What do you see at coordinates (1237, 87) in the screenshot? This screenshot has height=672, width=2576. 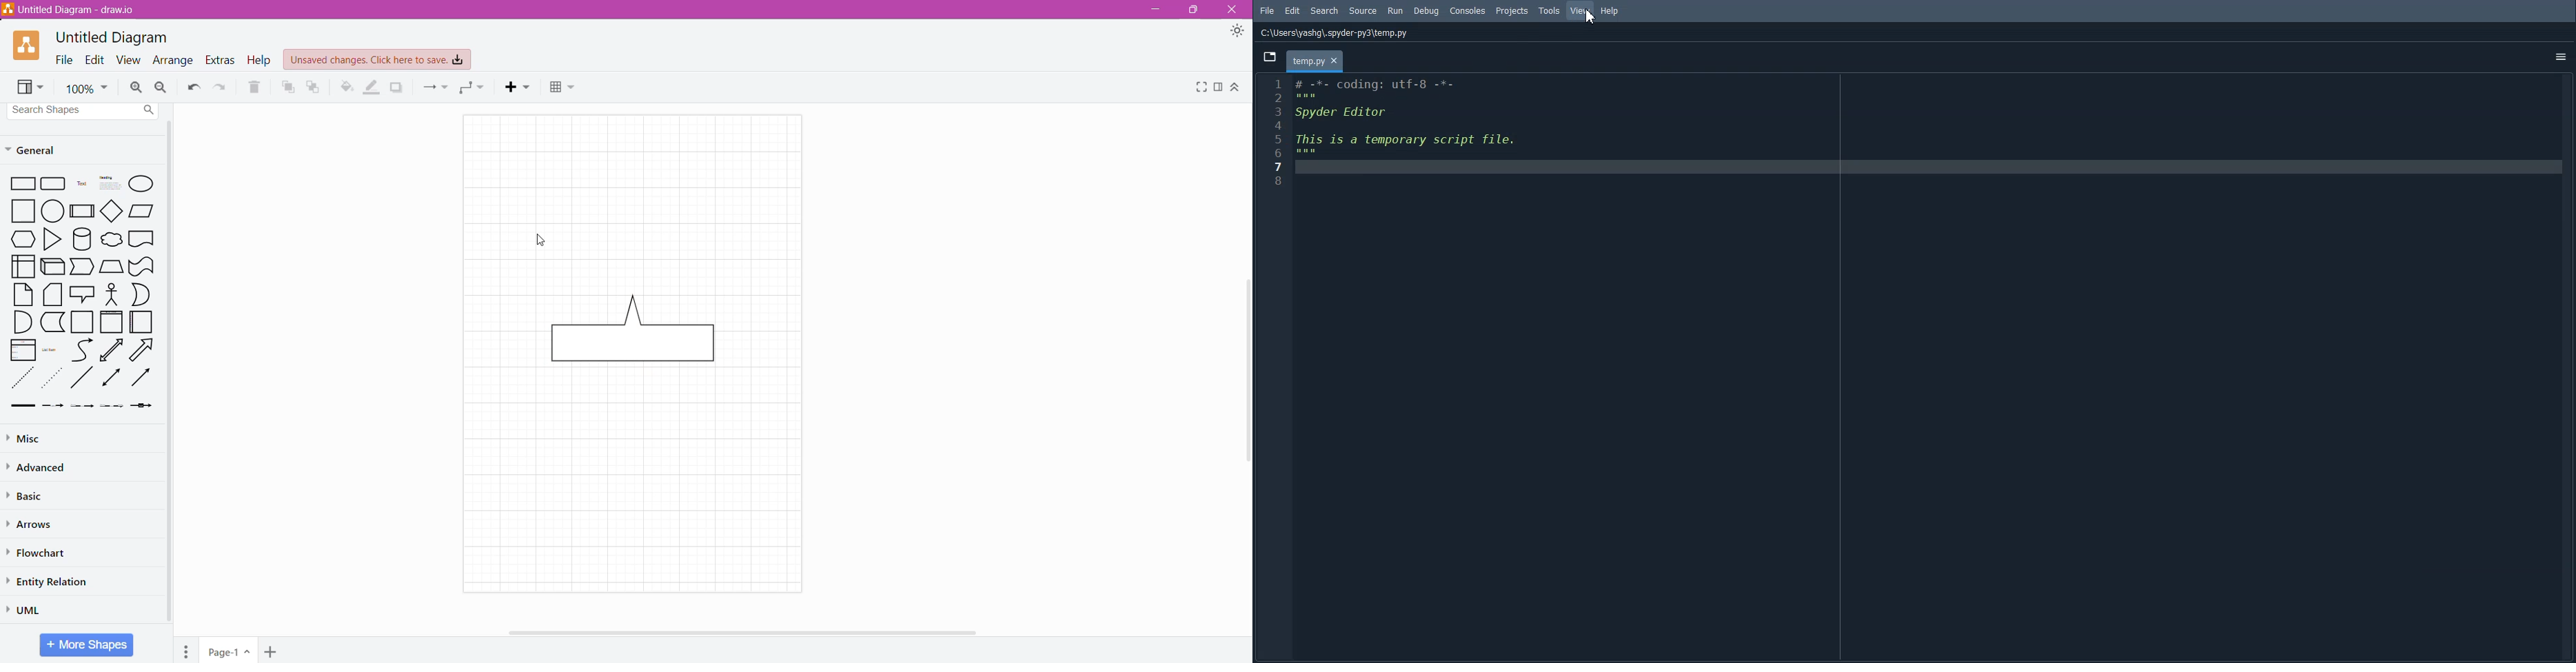 I see `Expand/Collapse` at bounding box center [1237, 87].